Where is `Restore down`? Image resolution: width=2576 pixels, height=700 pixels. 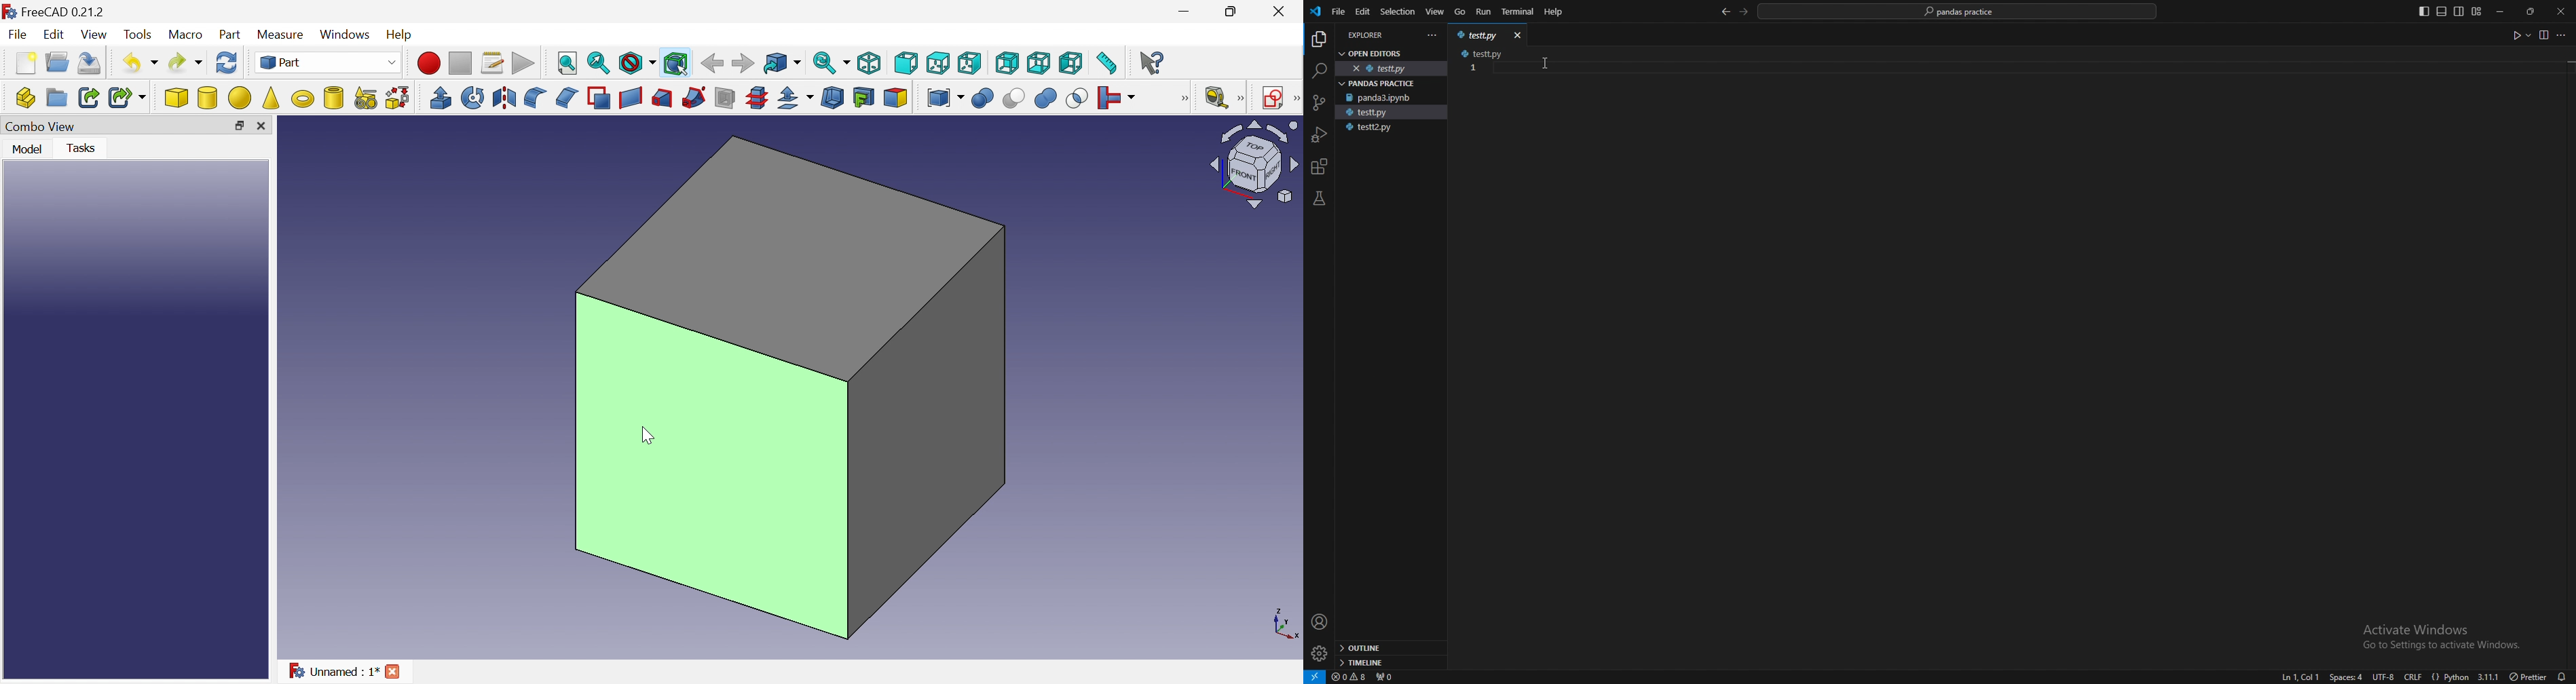
Restore down is located at coordinates (239, 128).